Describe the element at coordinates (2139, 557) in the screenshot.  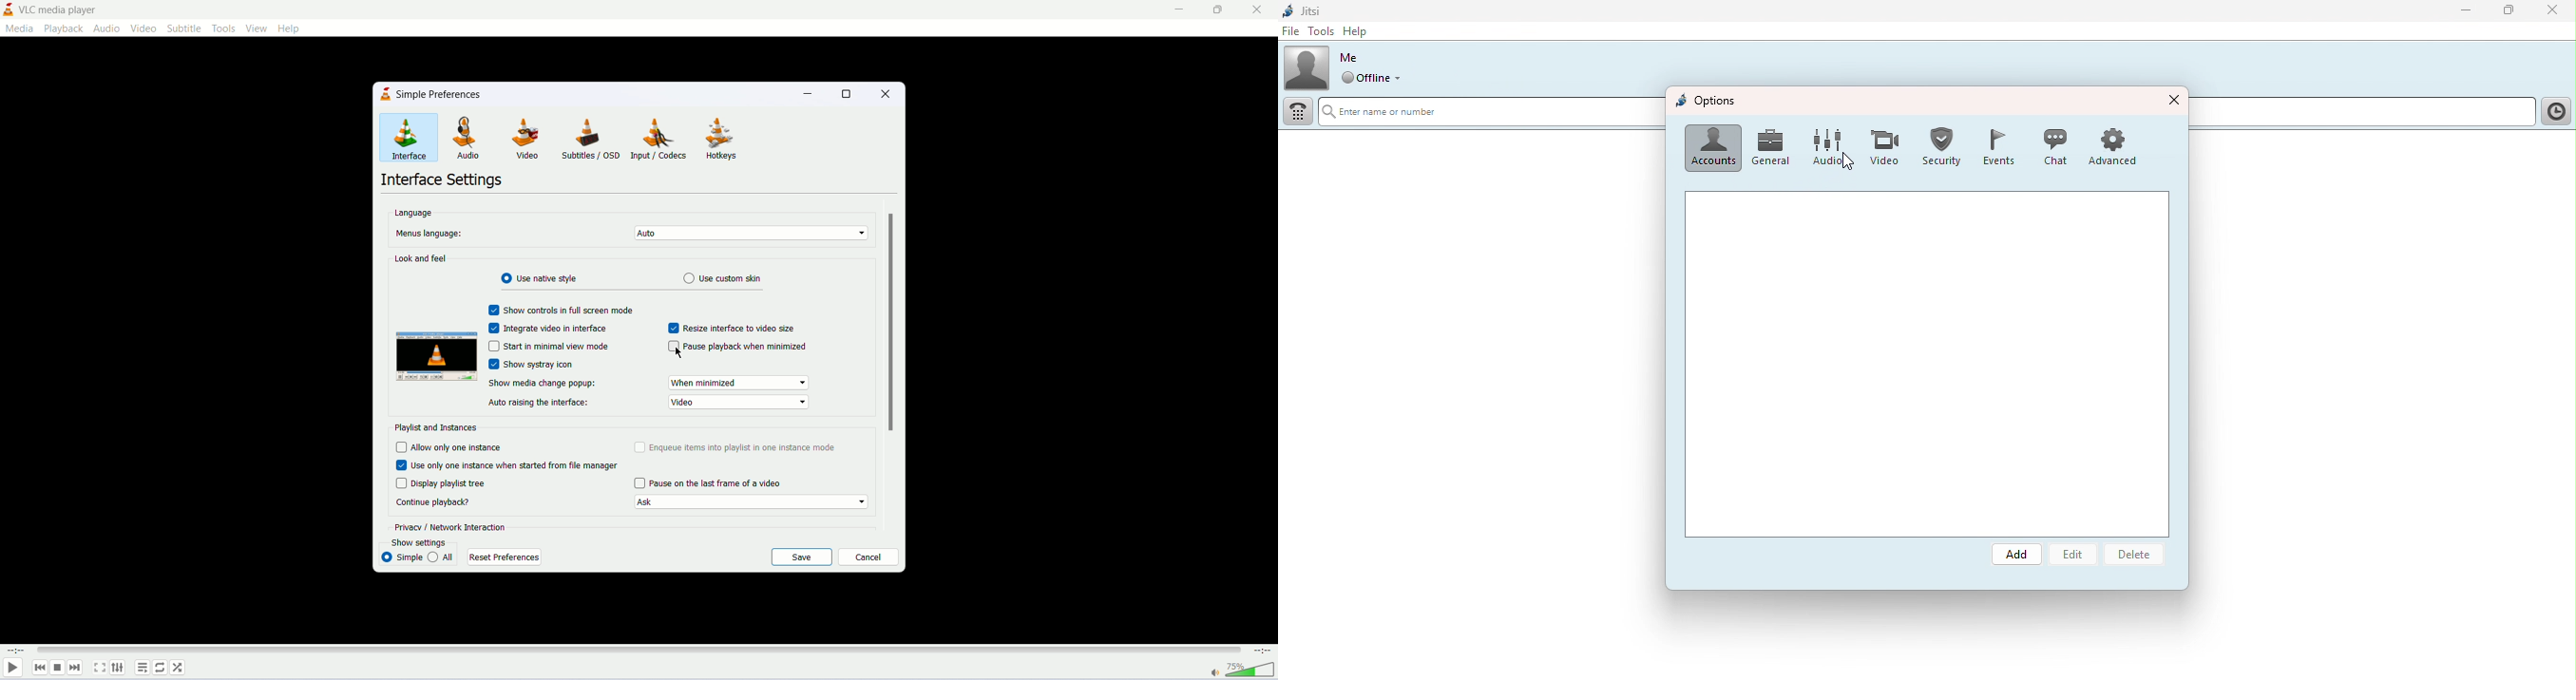
I see `Delete` at that location.